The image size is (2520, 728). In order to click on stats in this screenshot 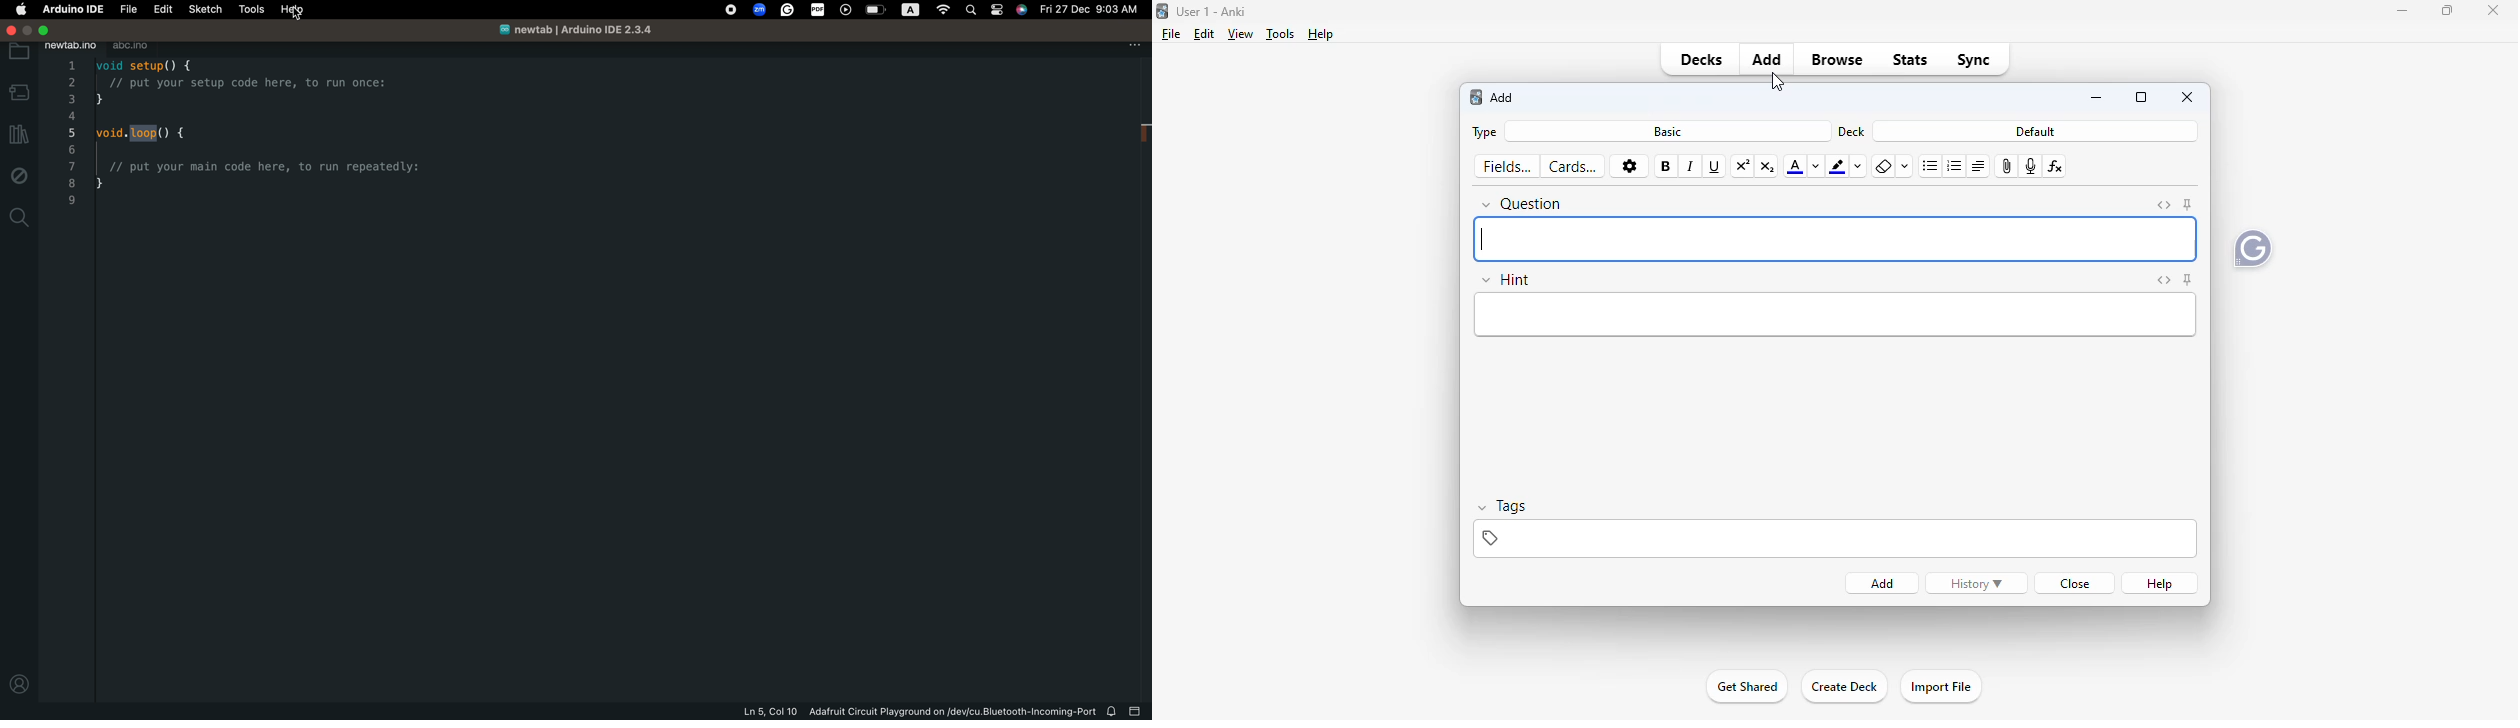, I will do `click(1909, 60)`.